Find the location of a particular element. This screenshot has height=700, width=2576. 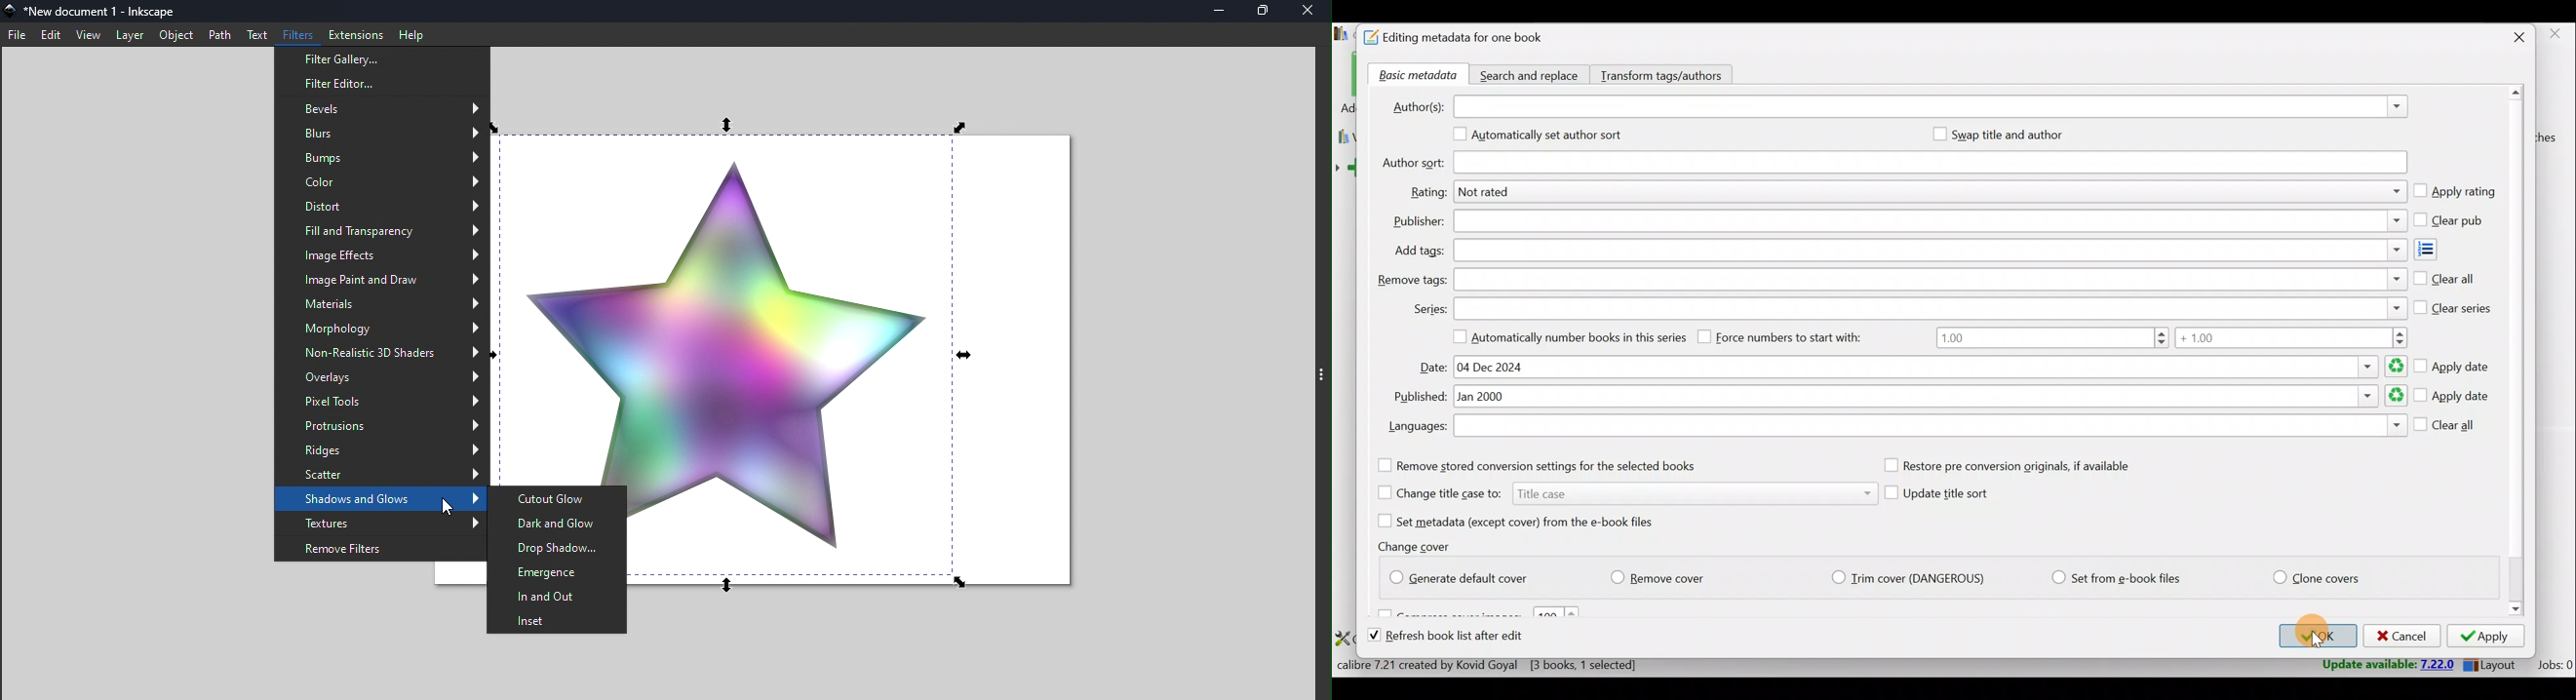

Canvas is located at coordinates (861, 358).